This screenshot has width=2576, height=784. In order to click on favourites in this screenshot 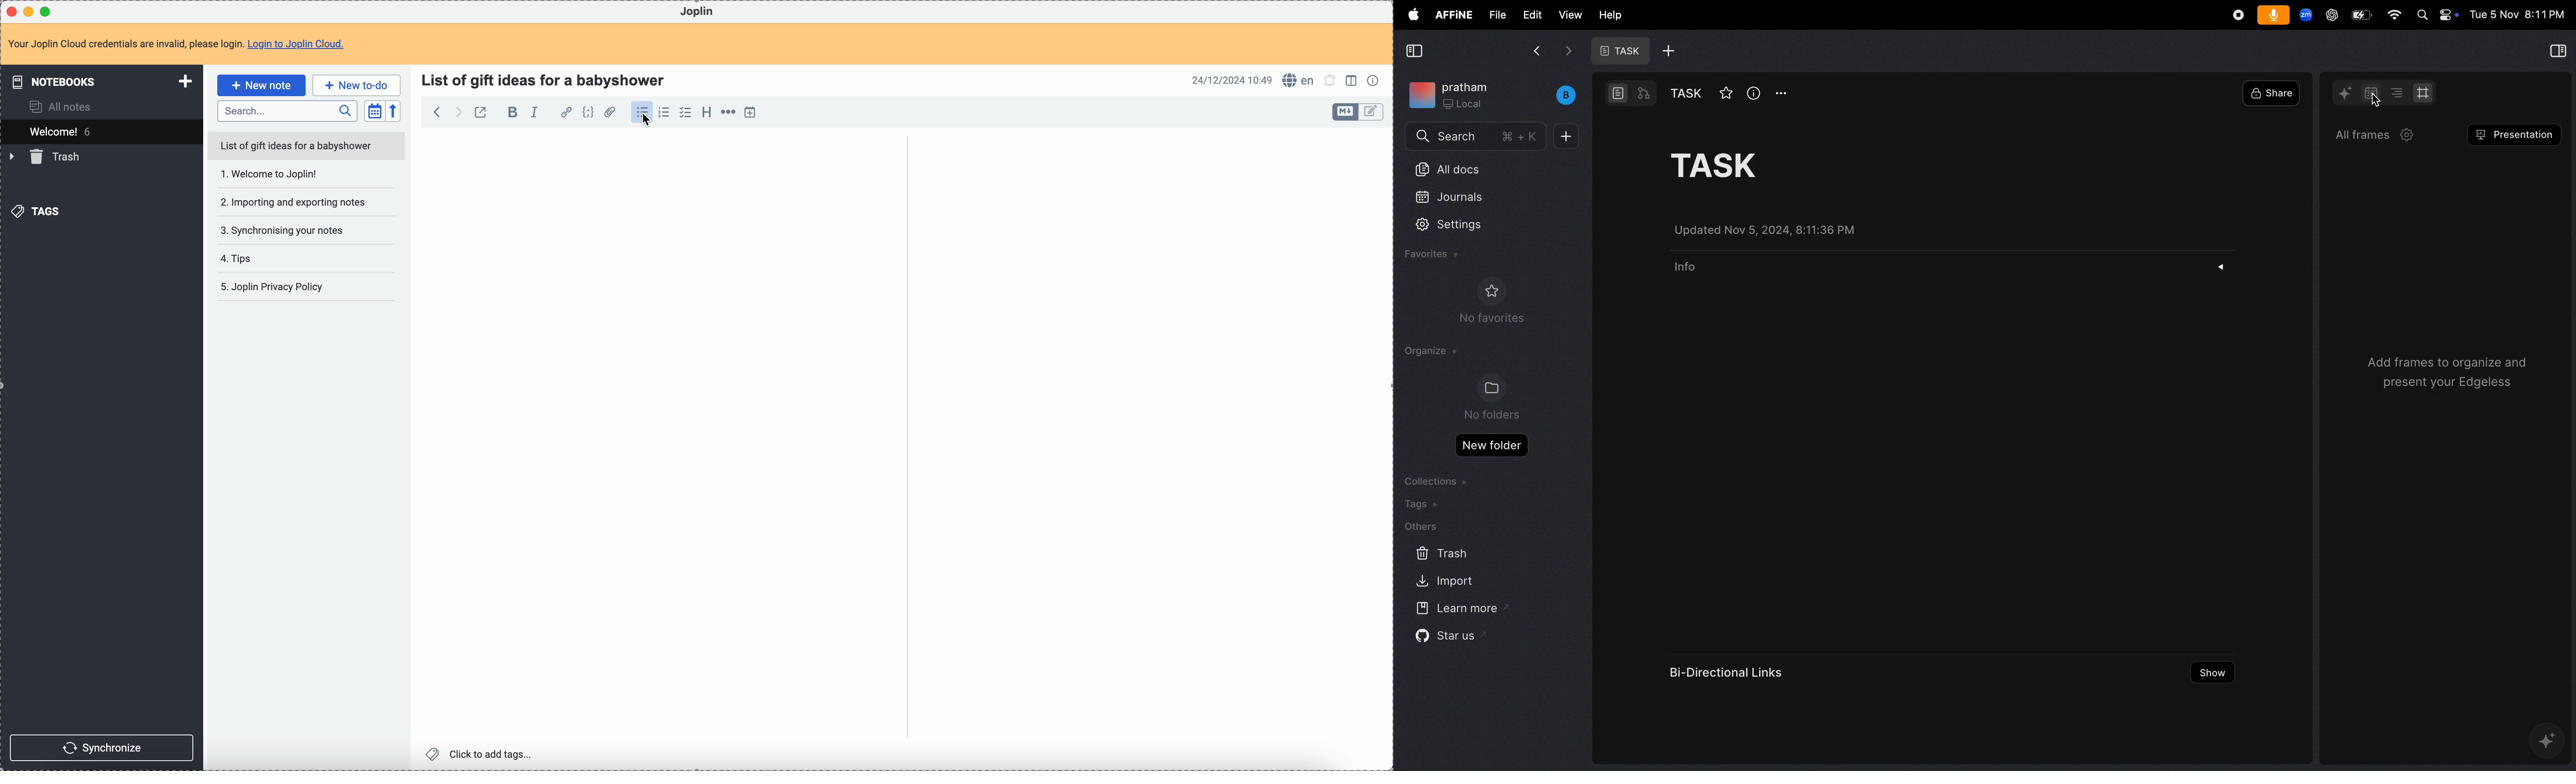, I will do `click(1435, 256)`.